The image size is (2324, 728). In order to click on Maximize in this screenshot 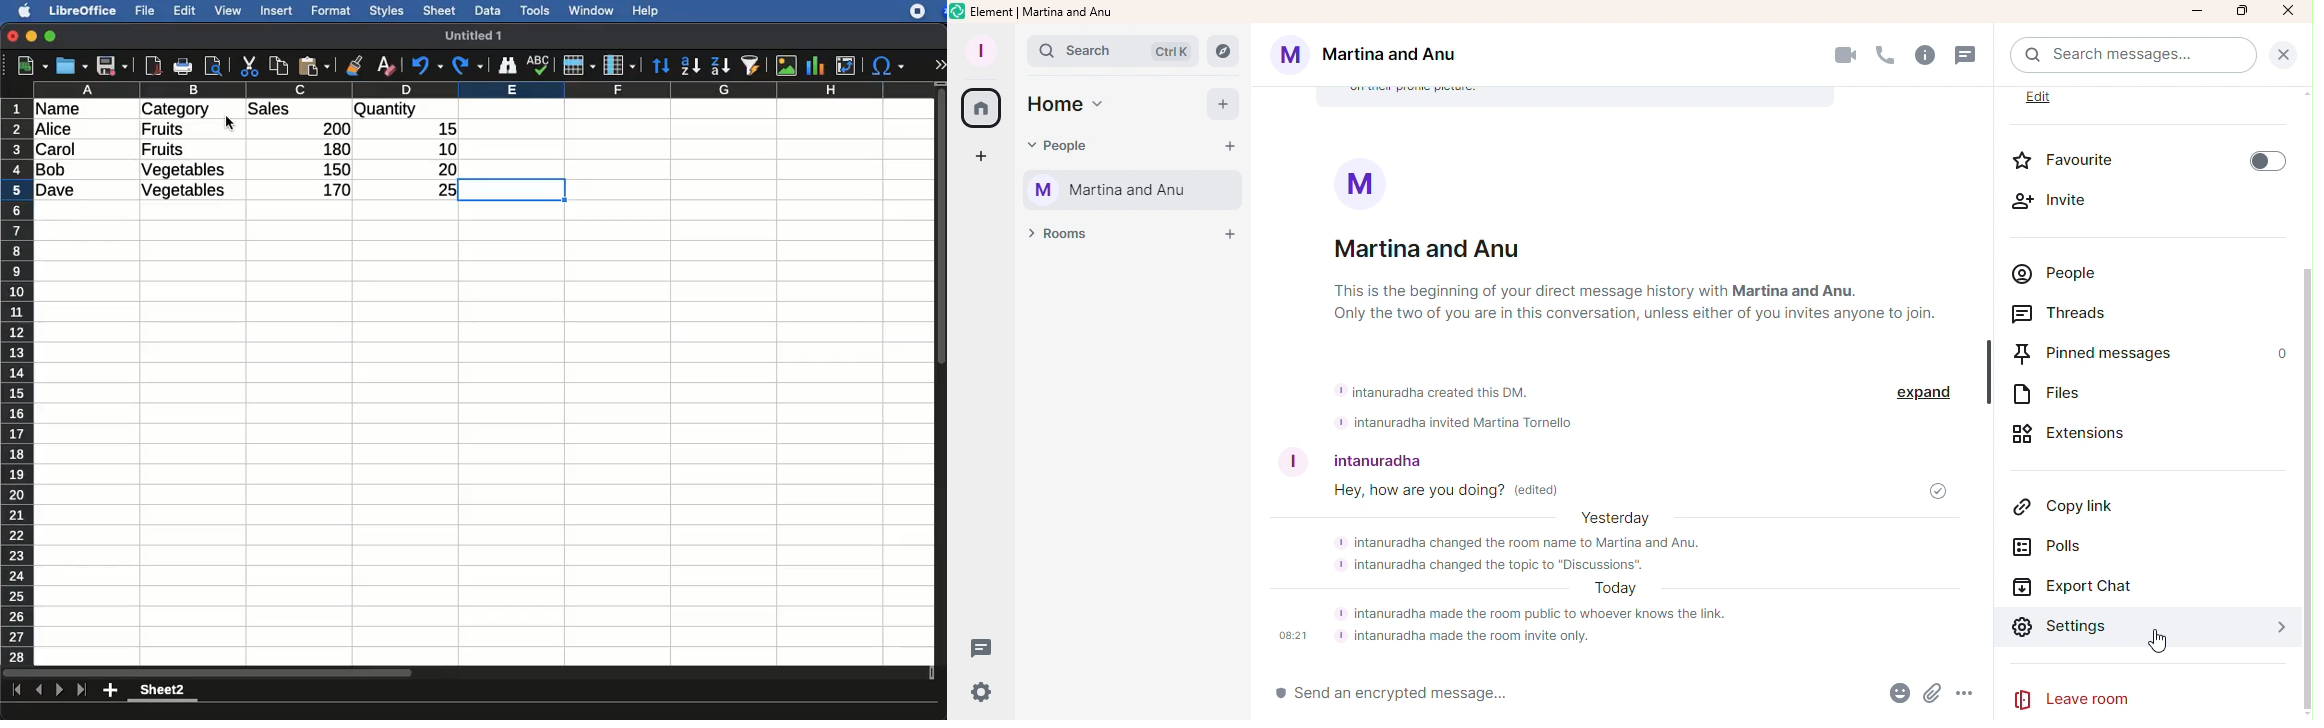, I will do `click(2240, 12)`.